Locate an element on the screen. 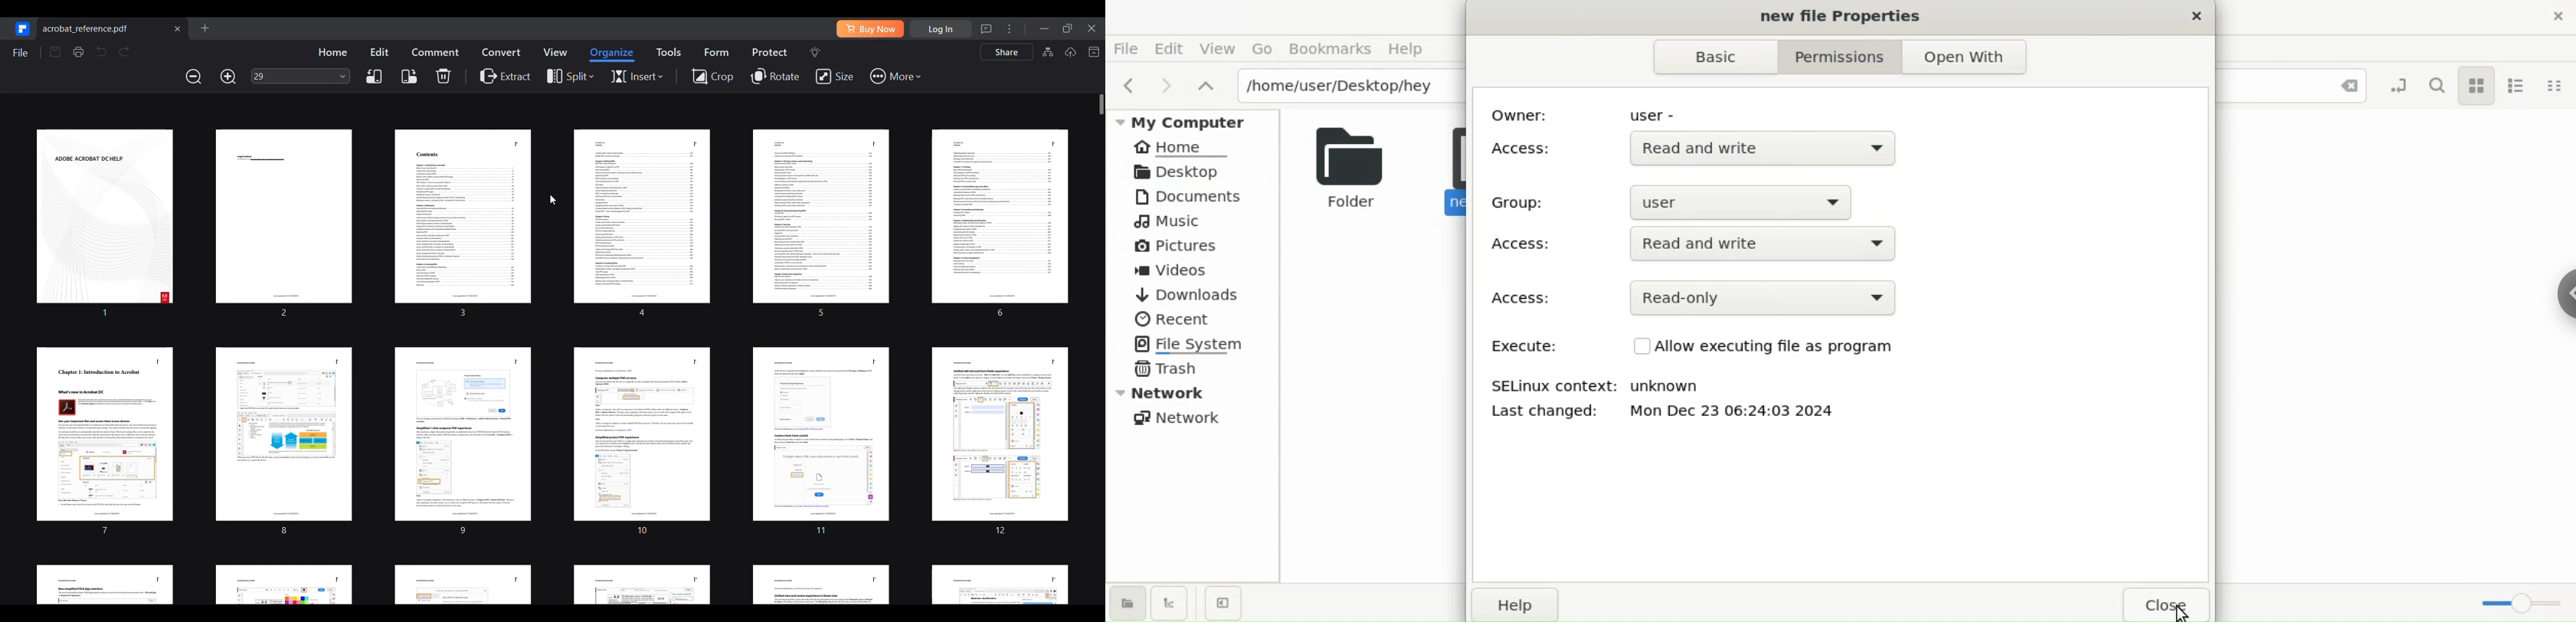 The image size is (2576, 644). Music is located at coordinates (1170, 223).